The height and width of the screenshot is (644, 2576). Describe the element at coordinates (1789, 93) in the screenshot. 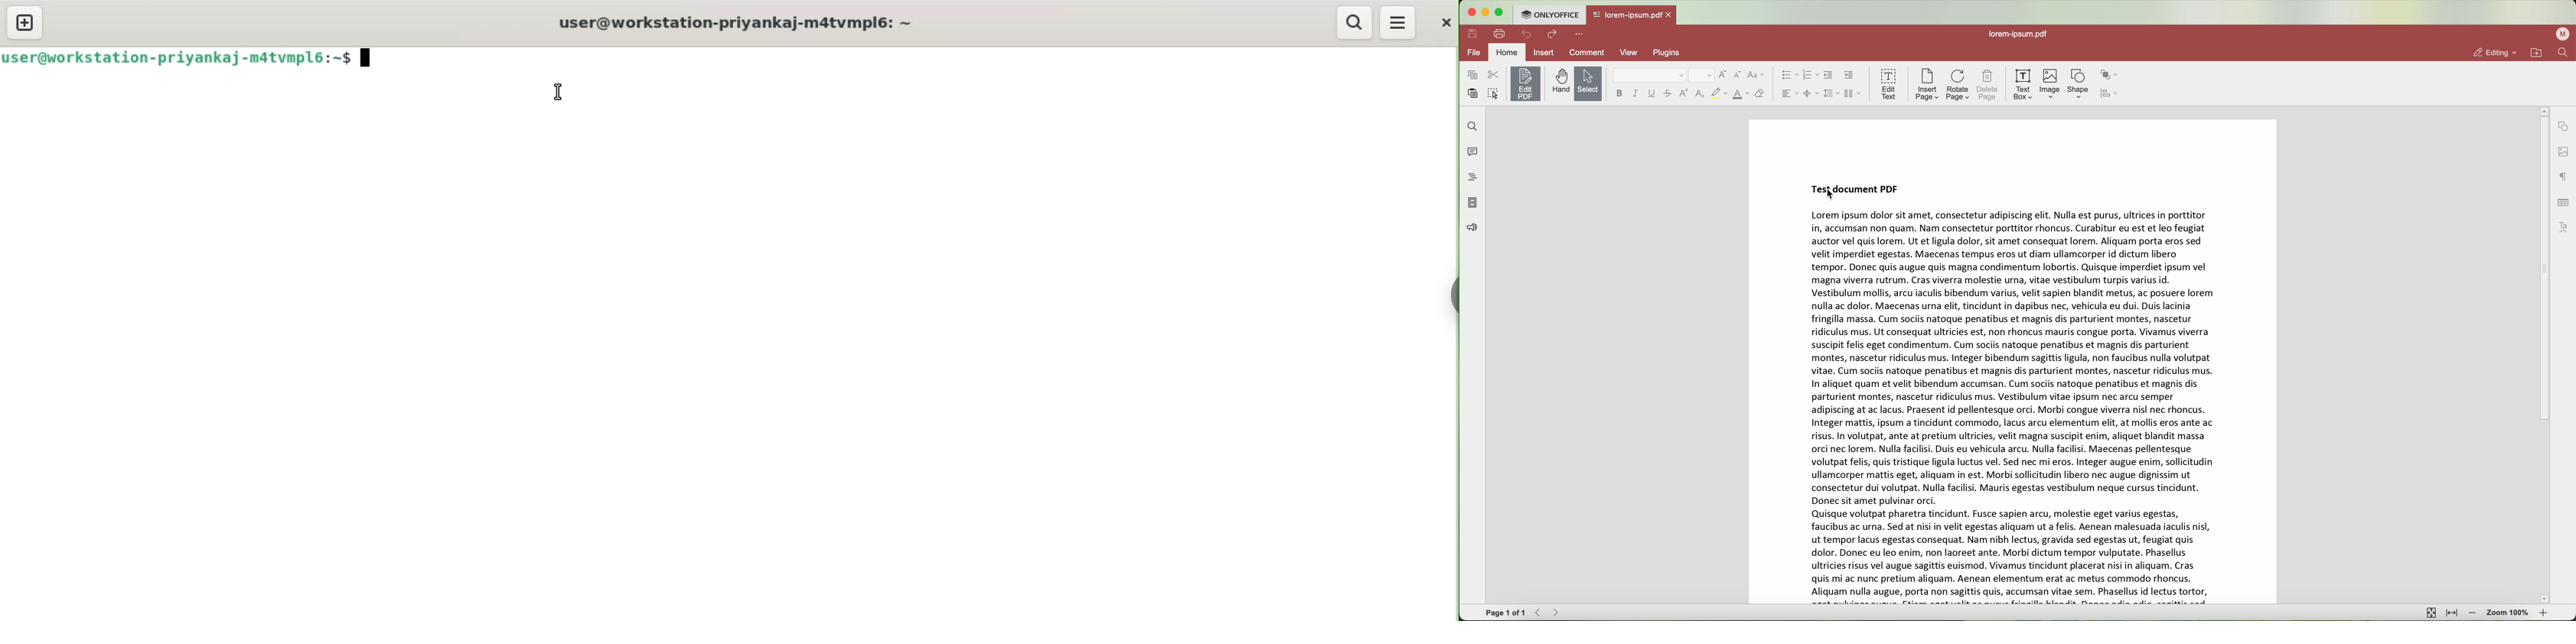

I see `horizontal align` at that location.